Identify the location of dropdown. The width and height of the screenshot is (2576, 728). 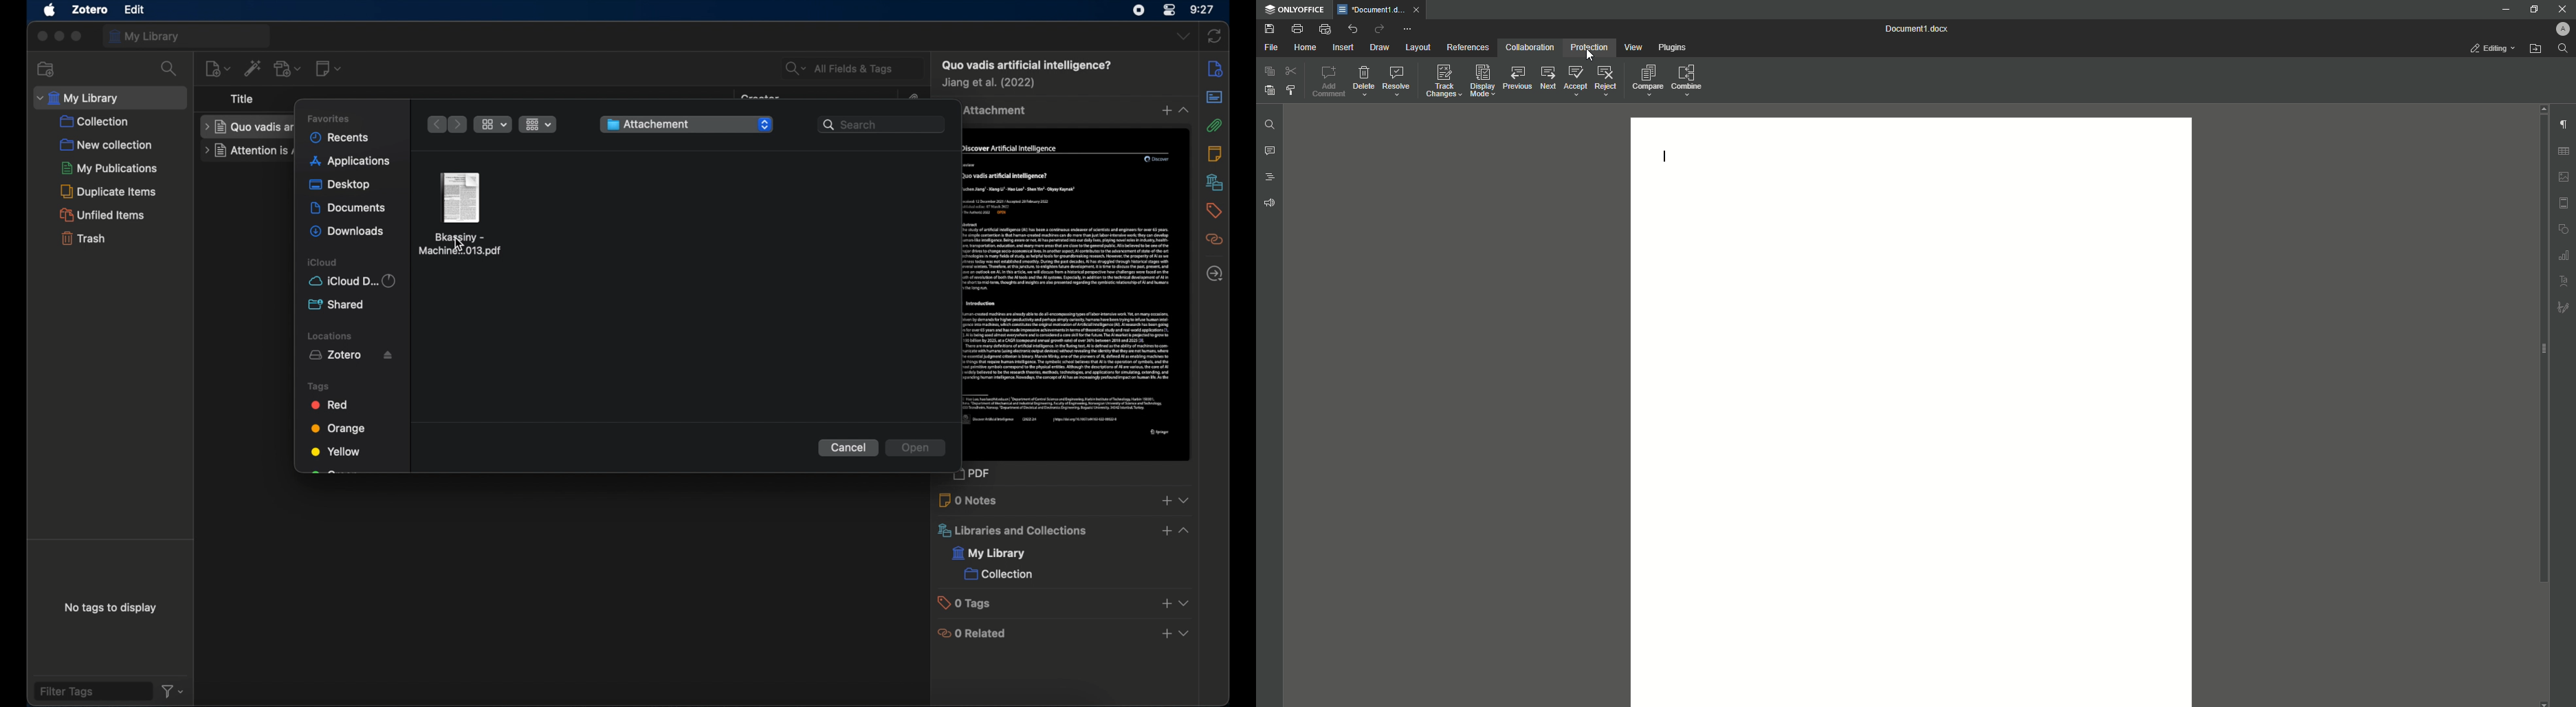
(764, 125).